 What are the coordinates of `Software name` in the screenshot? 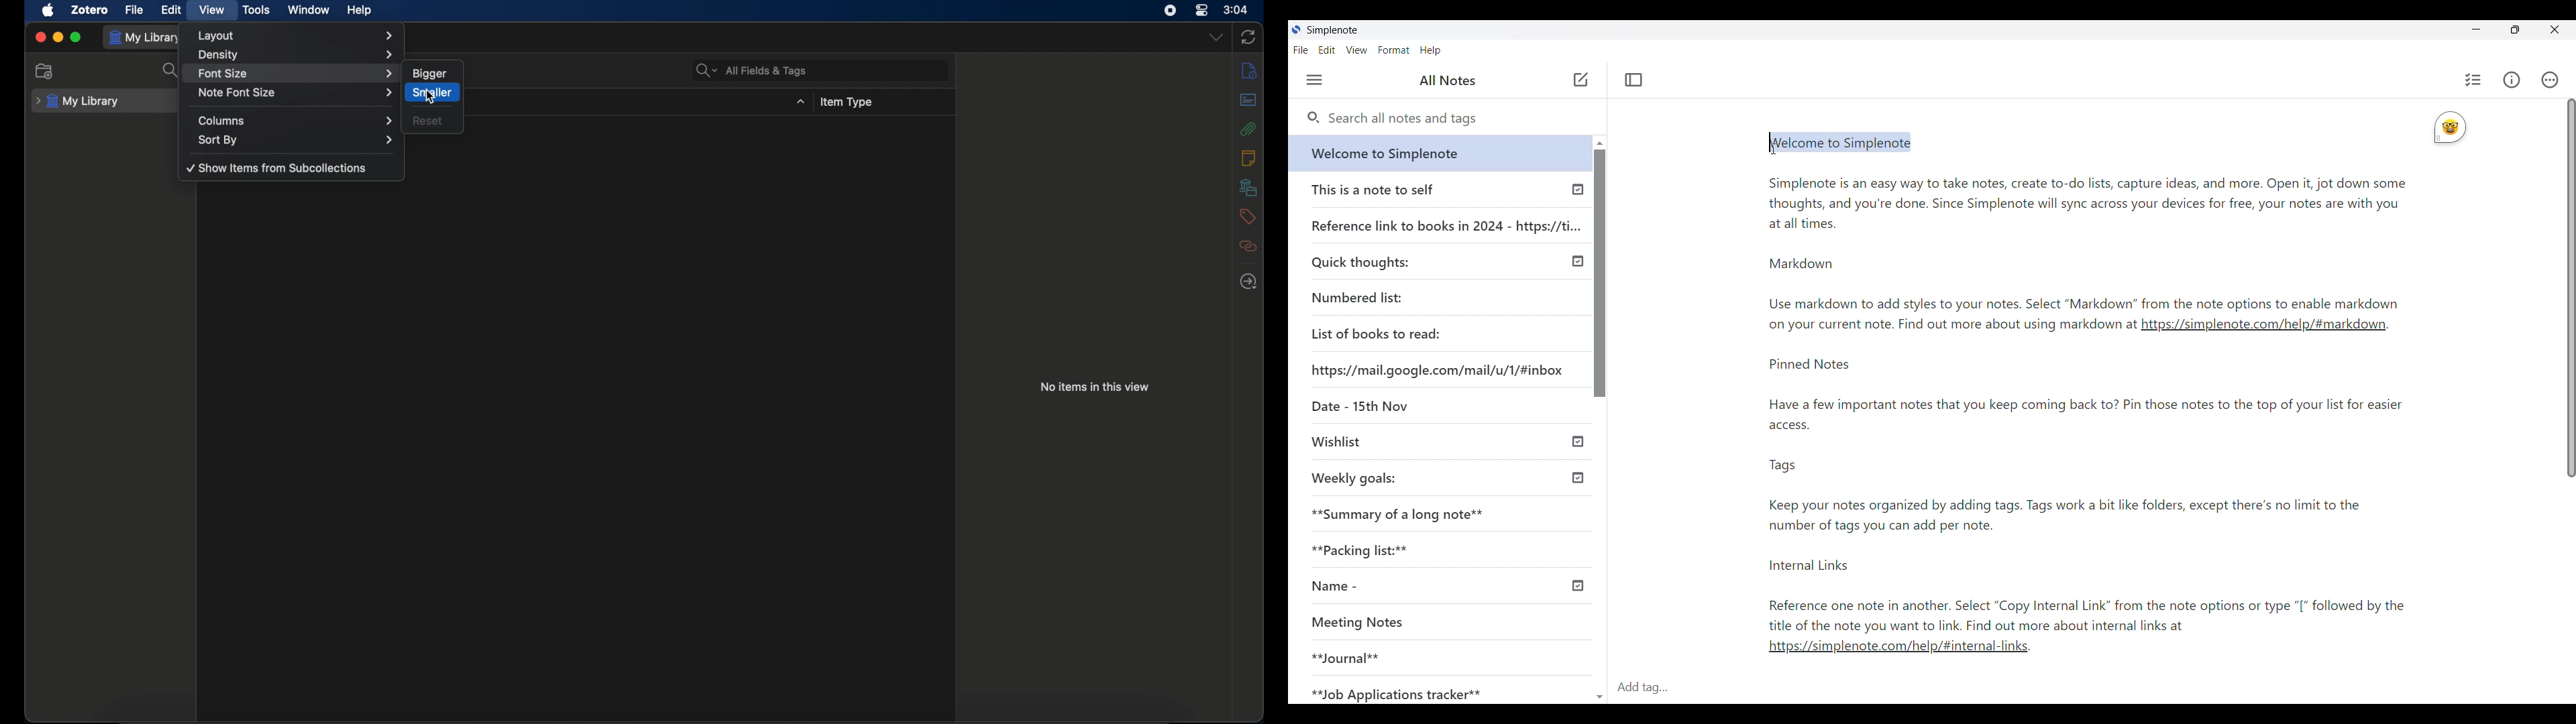 It's located at (1332, 30).